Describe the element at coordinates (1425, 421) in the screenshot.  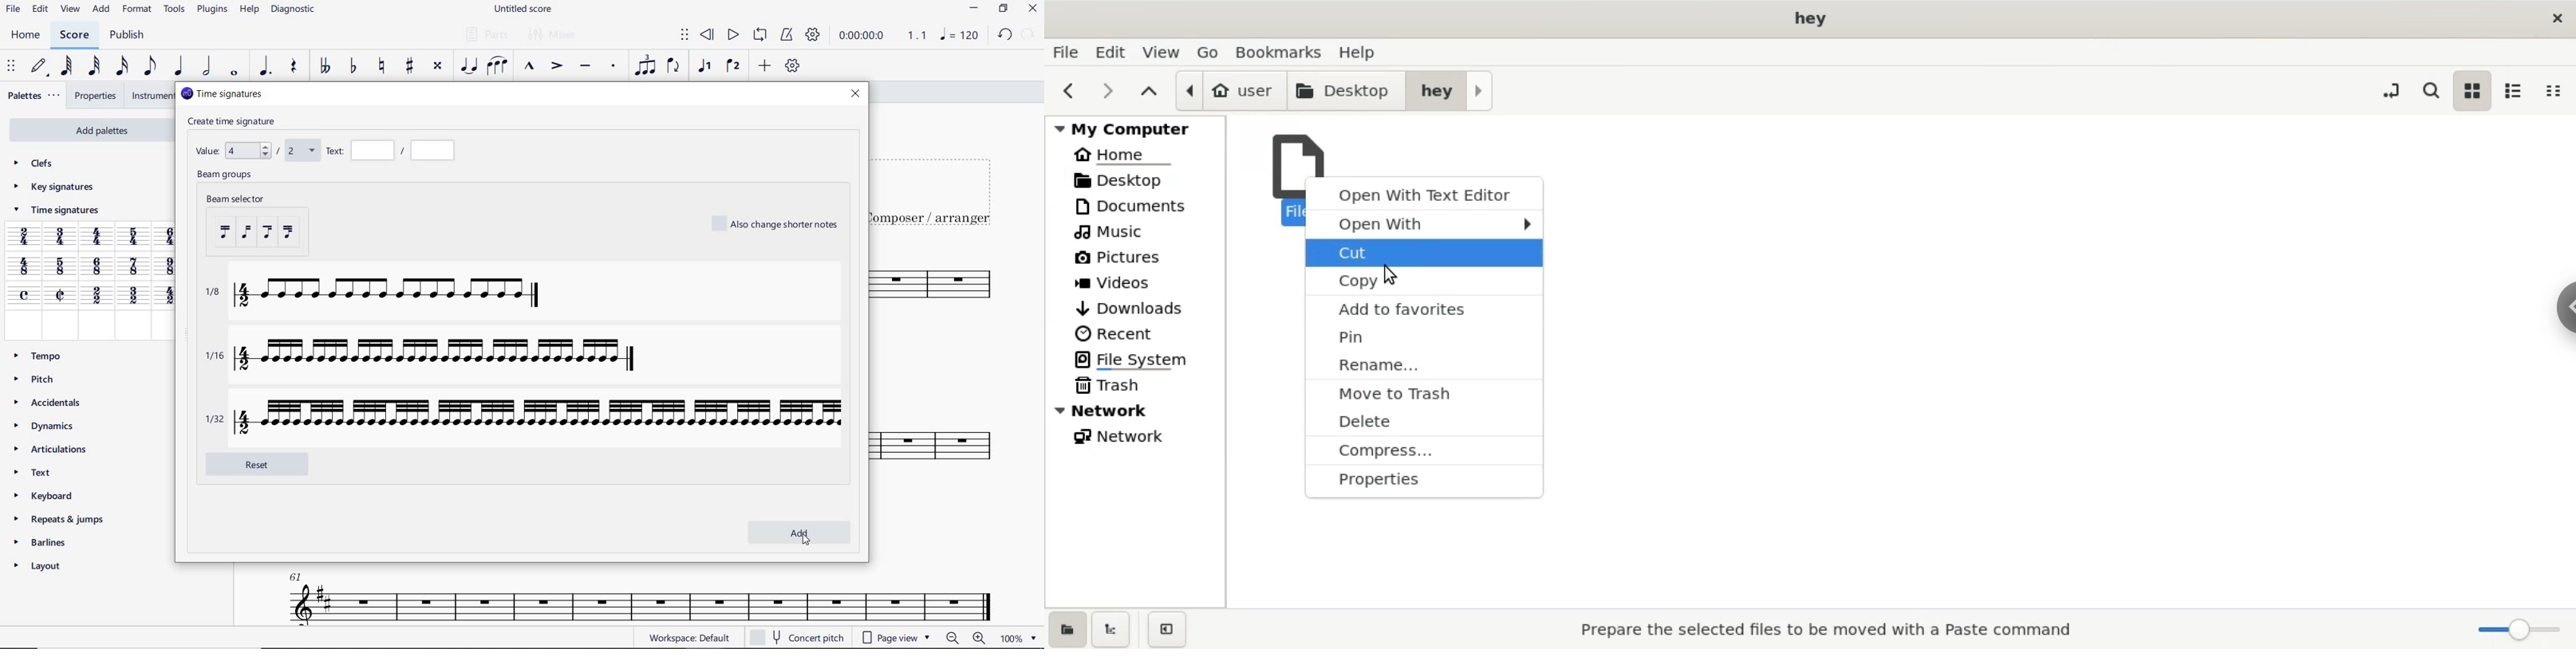
I see `delete` at that location.